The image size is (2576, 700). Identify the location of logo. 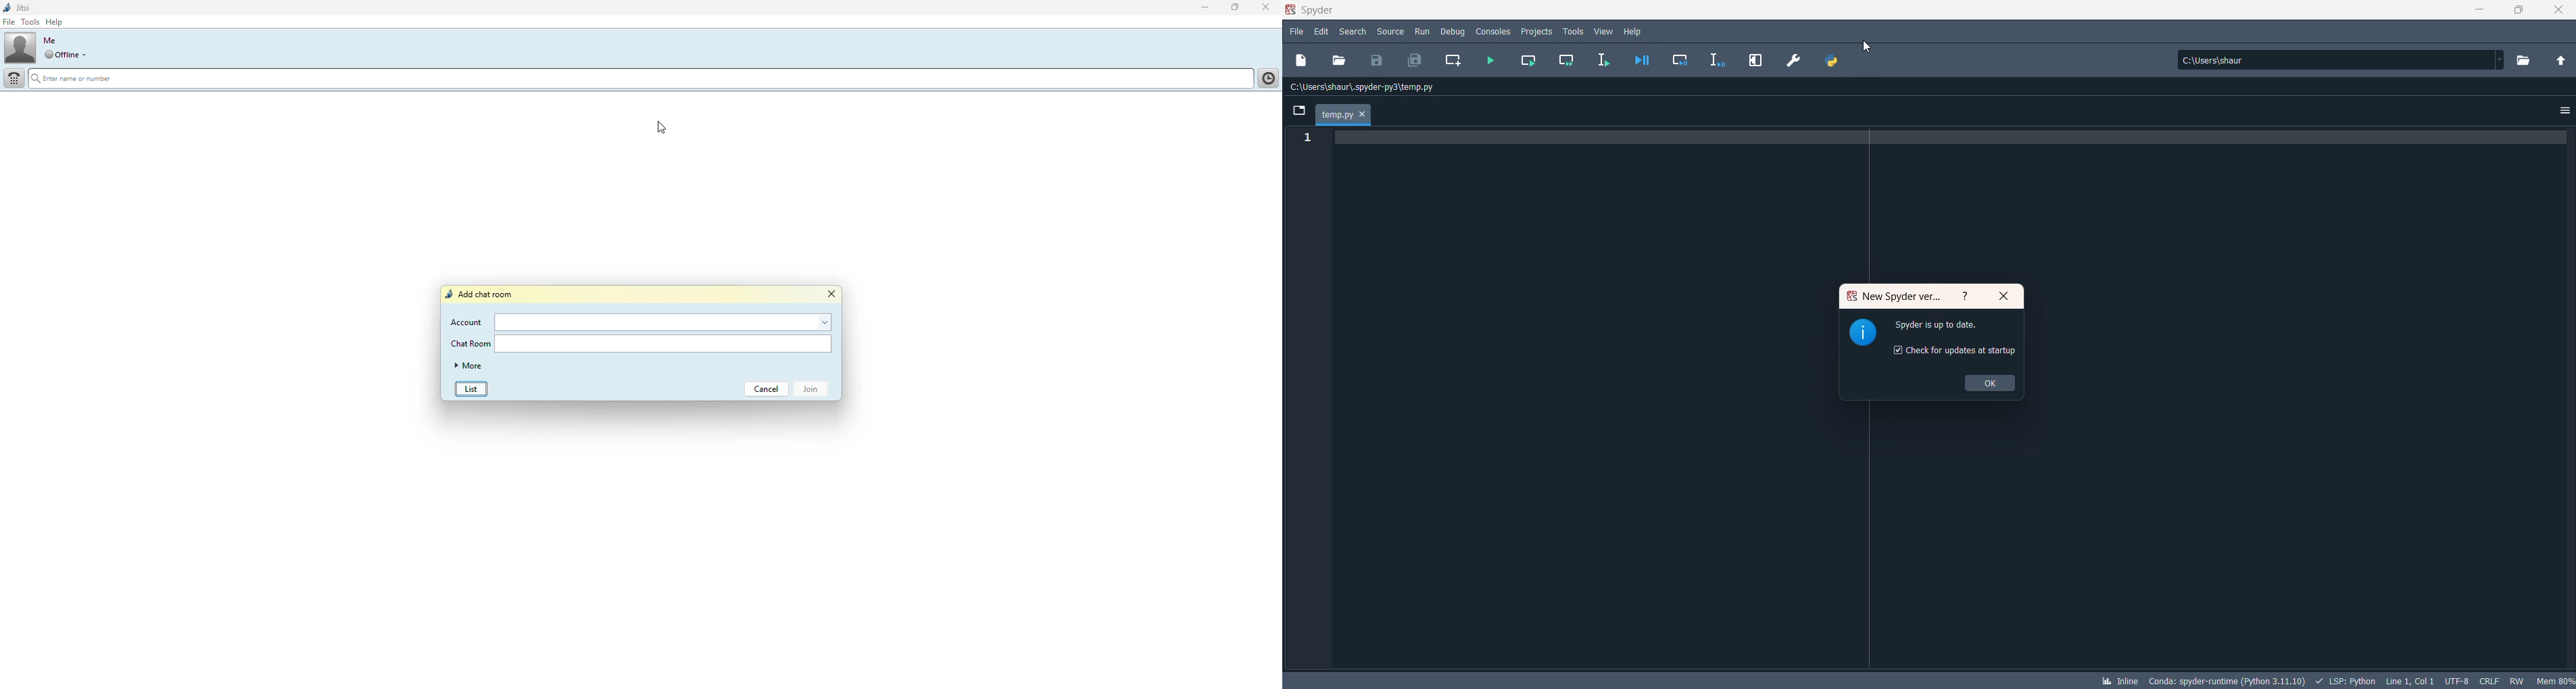
(1864, 333).